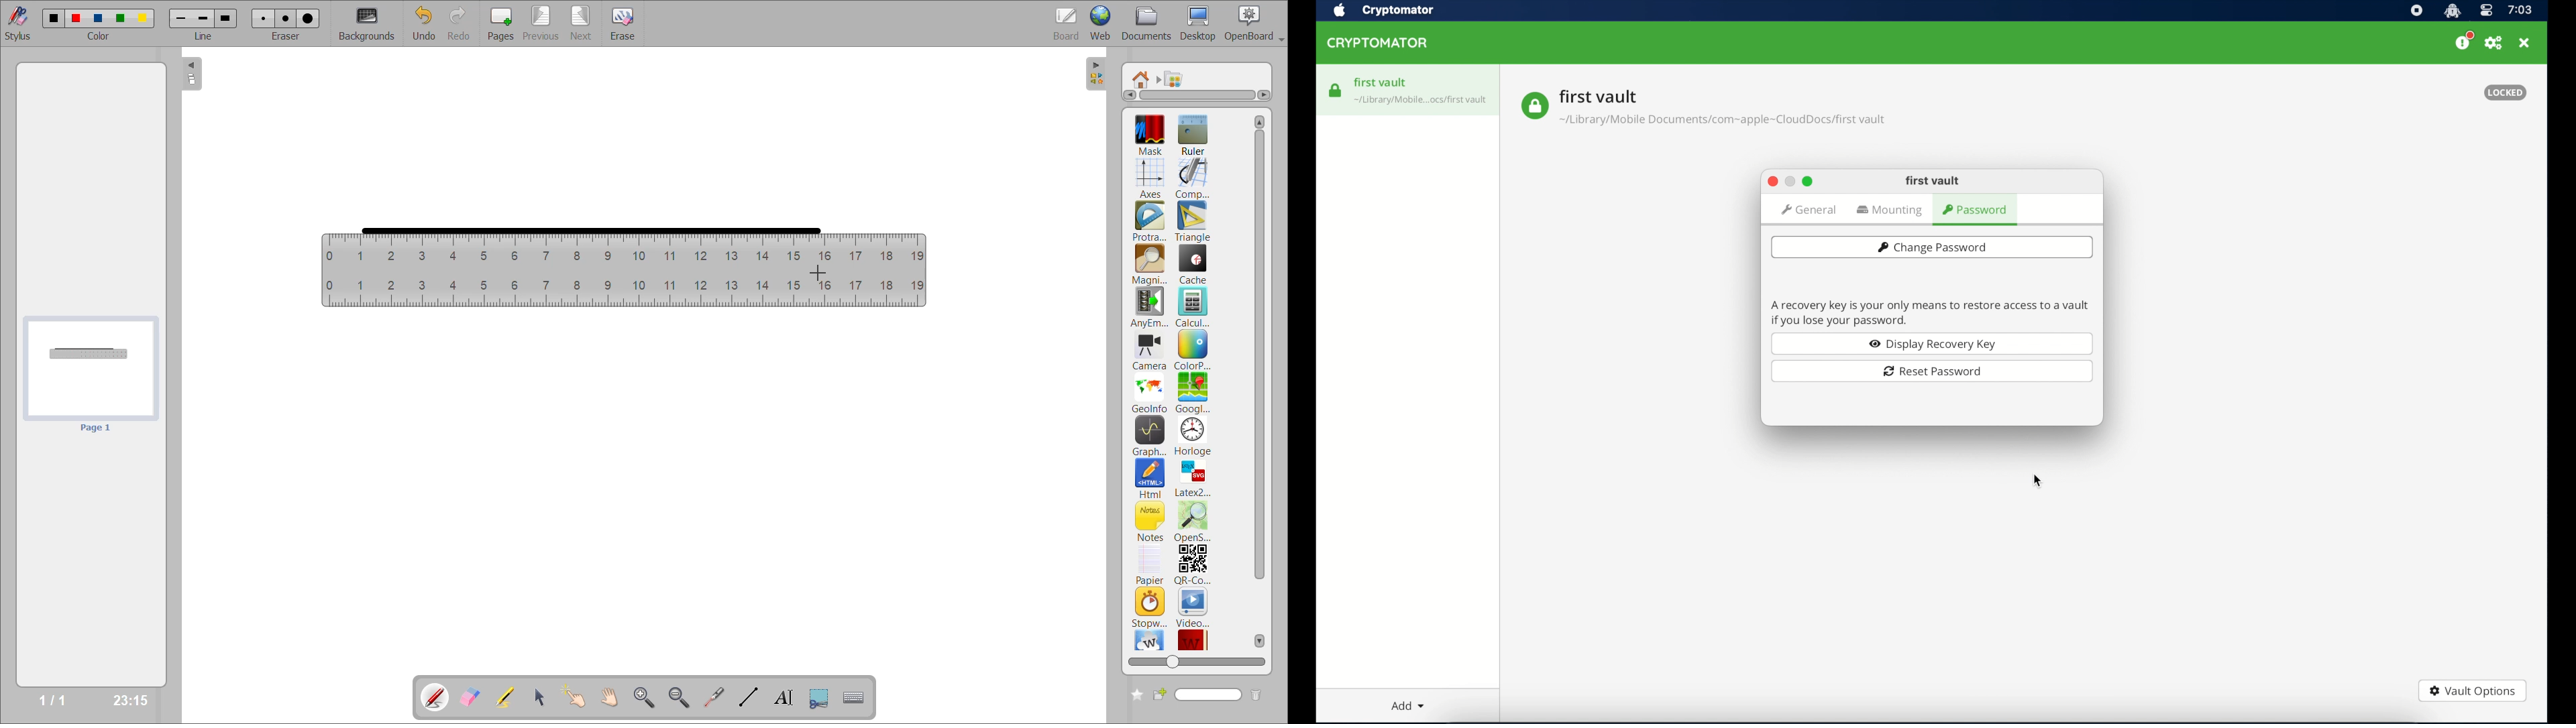 Image resolution: width=2576 pixels, height=728 pixels. What do you see at coordinates (822, 697) in the screenshot?
I see `capture part of the screen` at bounding box center [822, 697].